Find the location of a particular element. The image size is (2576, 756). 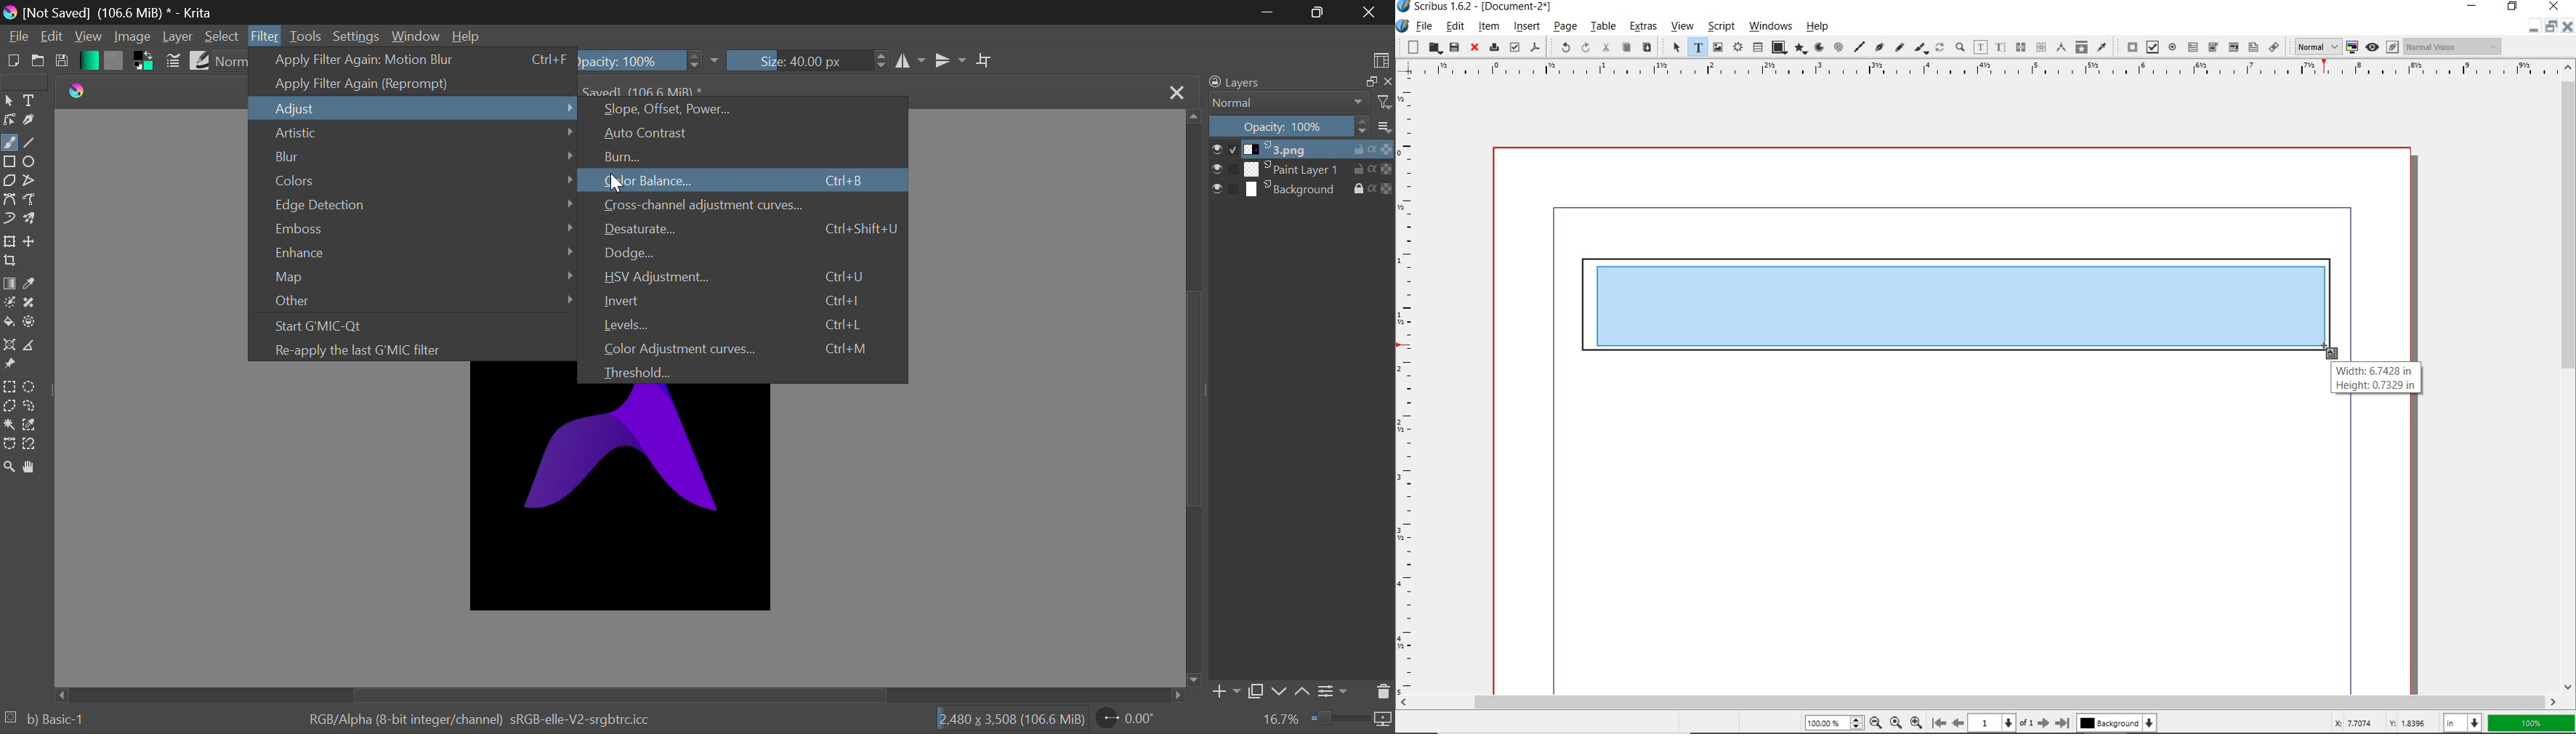

copy is located at coordinates (1626, 49).